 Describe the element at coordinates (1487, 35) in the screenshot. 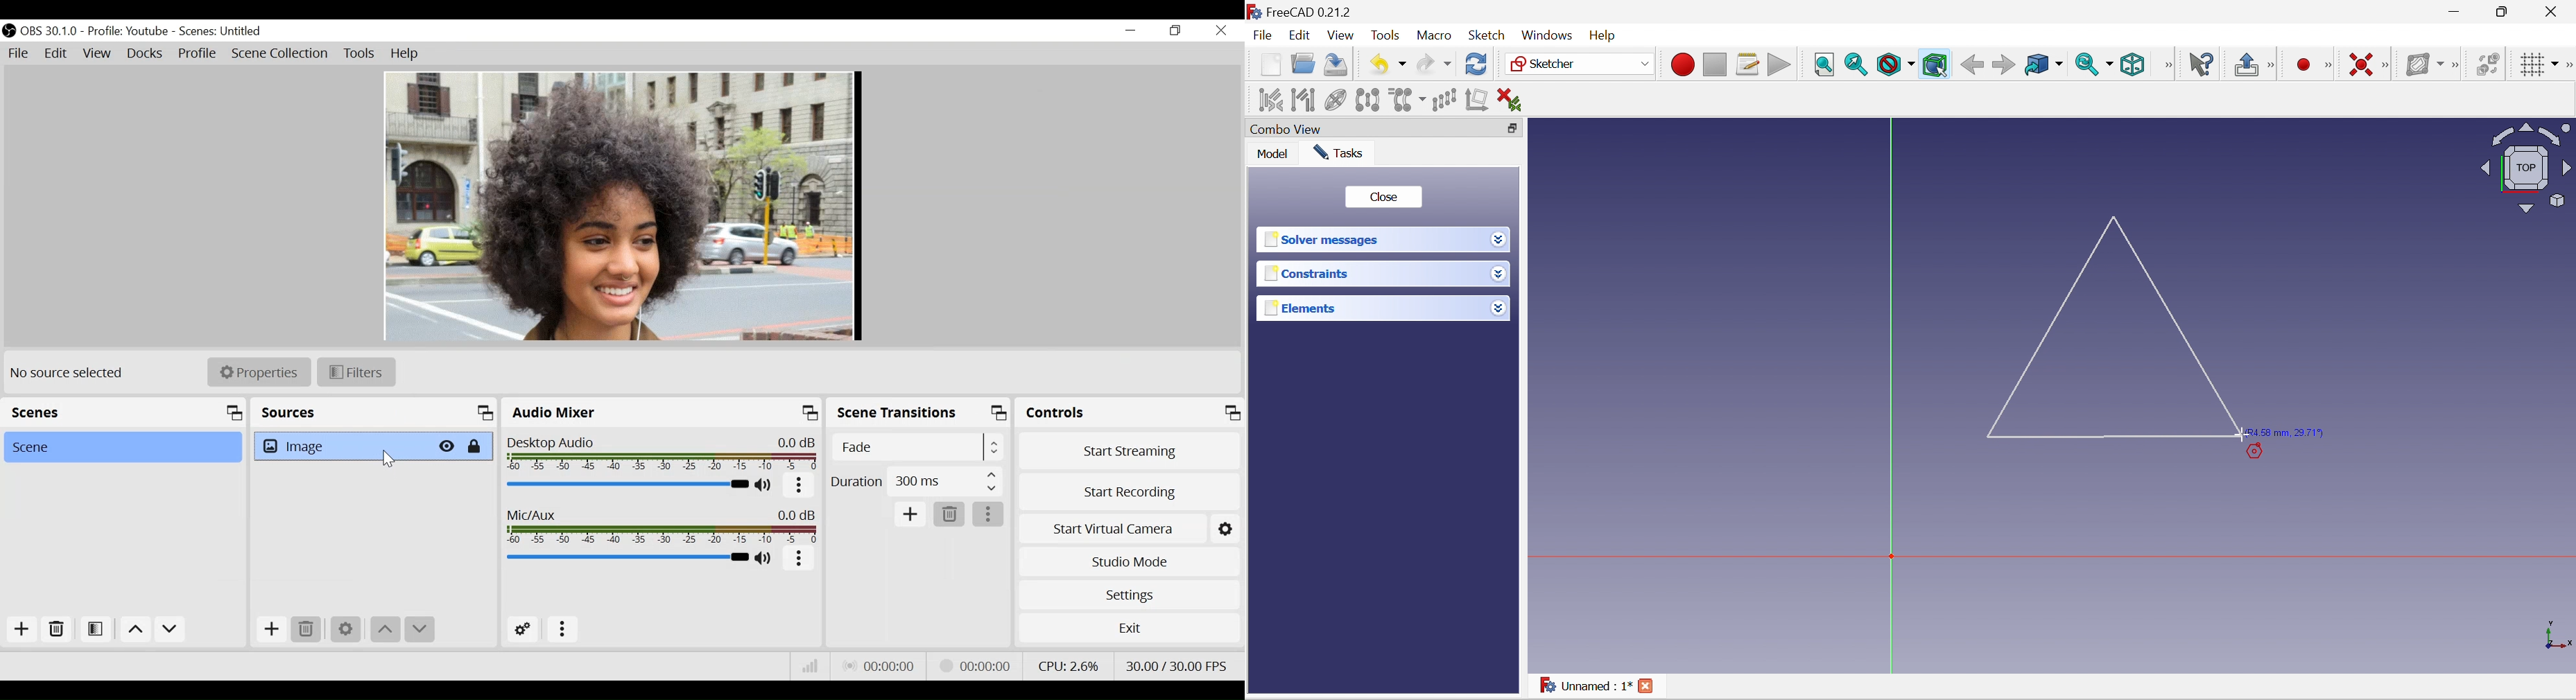

I see `Sketch` at that location.